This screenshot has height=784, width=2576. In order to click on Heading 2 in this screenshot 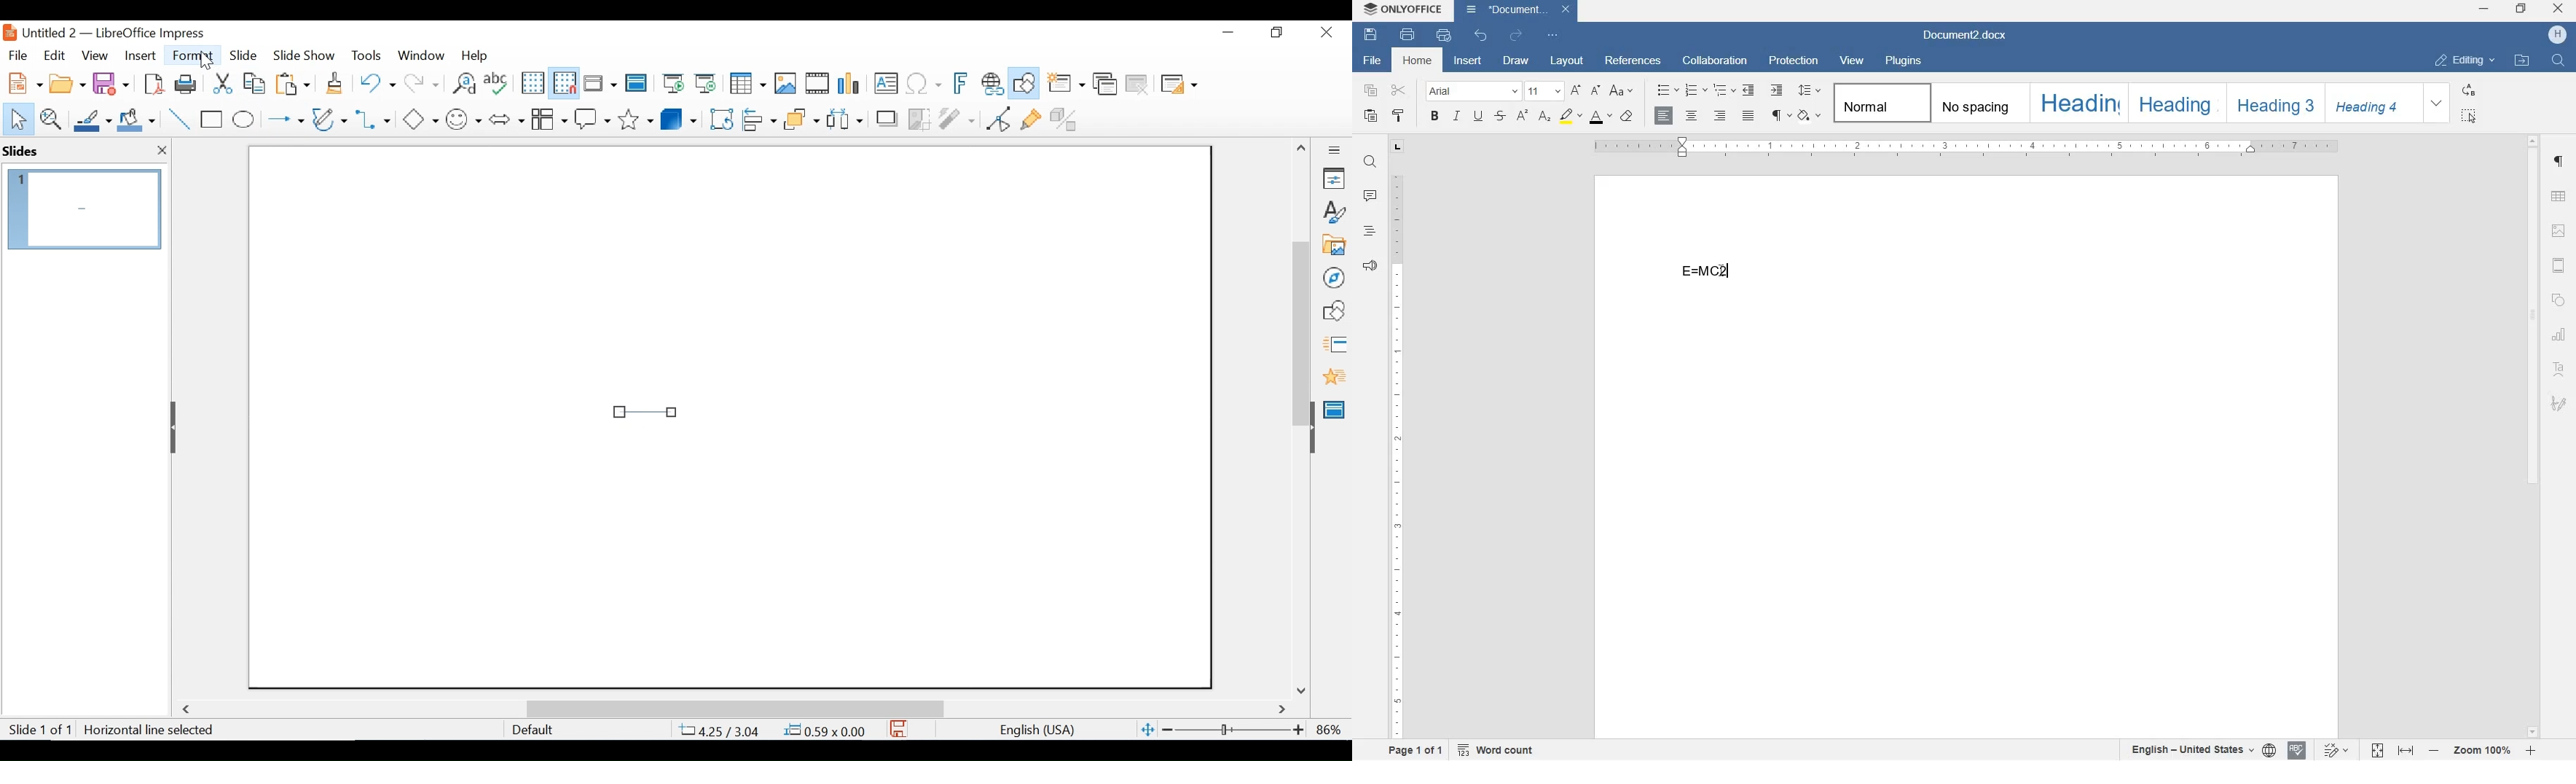, I will do `click(2175, 104)`.